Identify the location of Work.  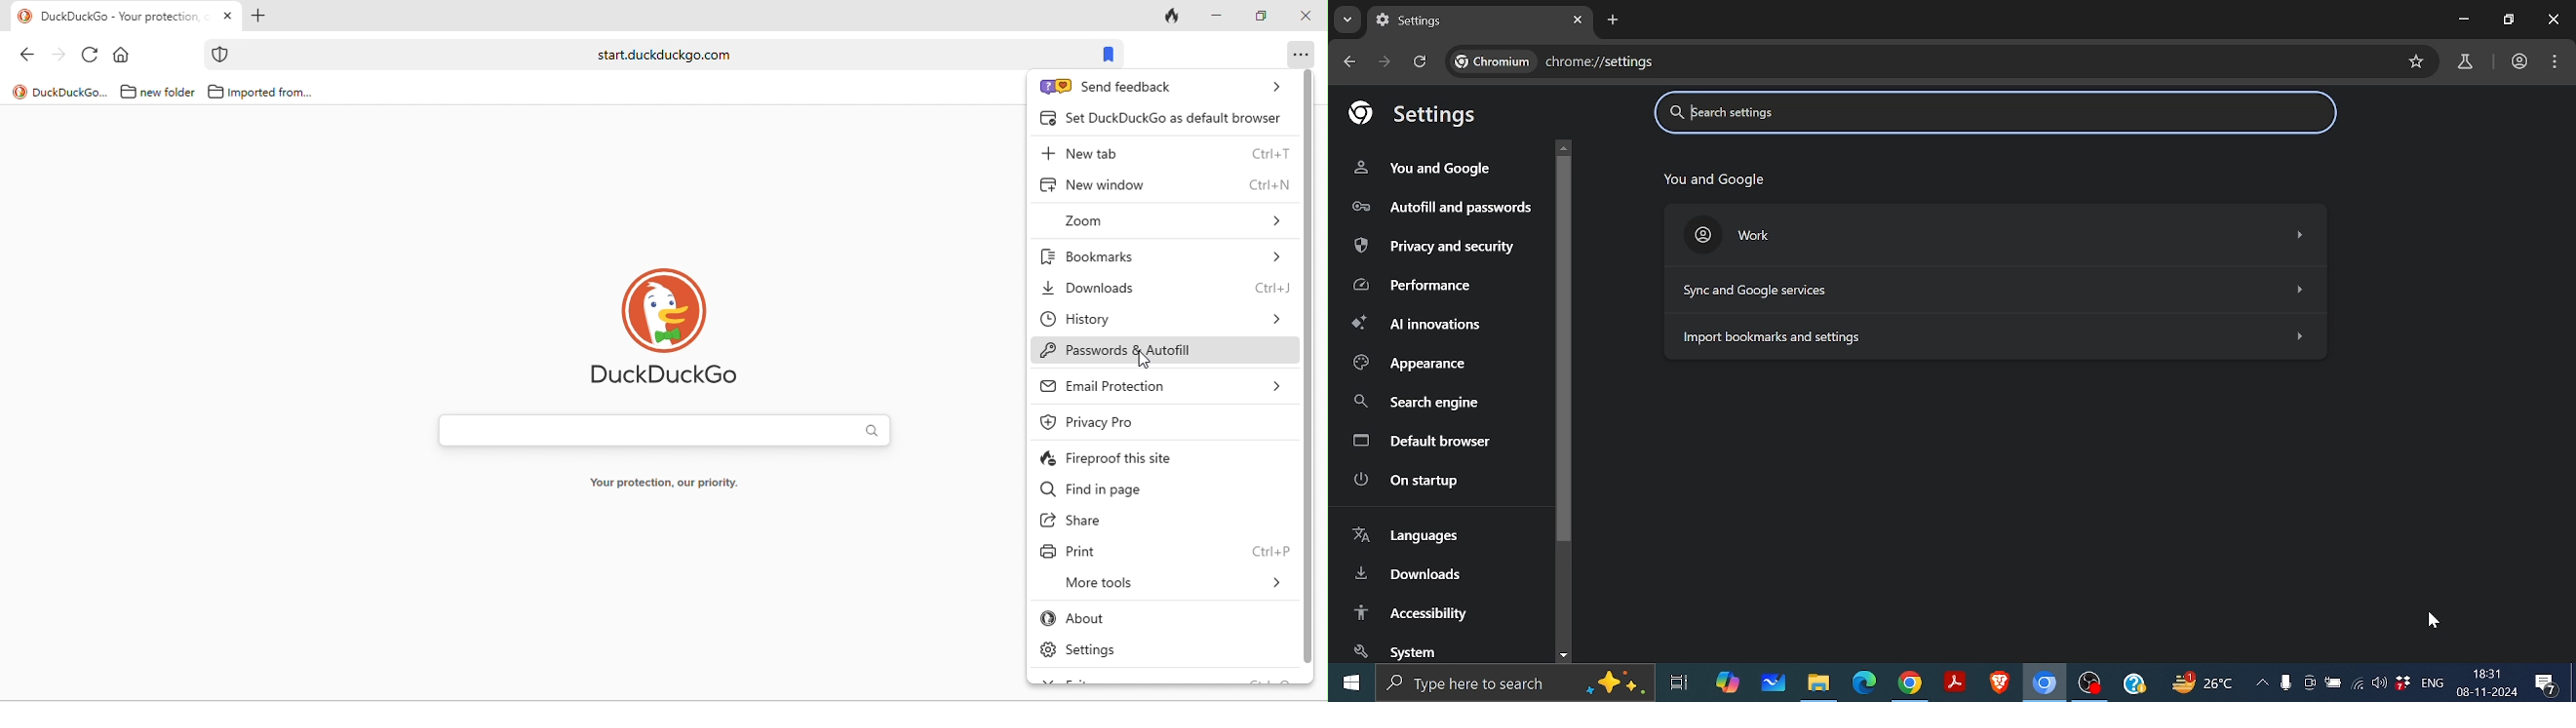
(1992, 236).